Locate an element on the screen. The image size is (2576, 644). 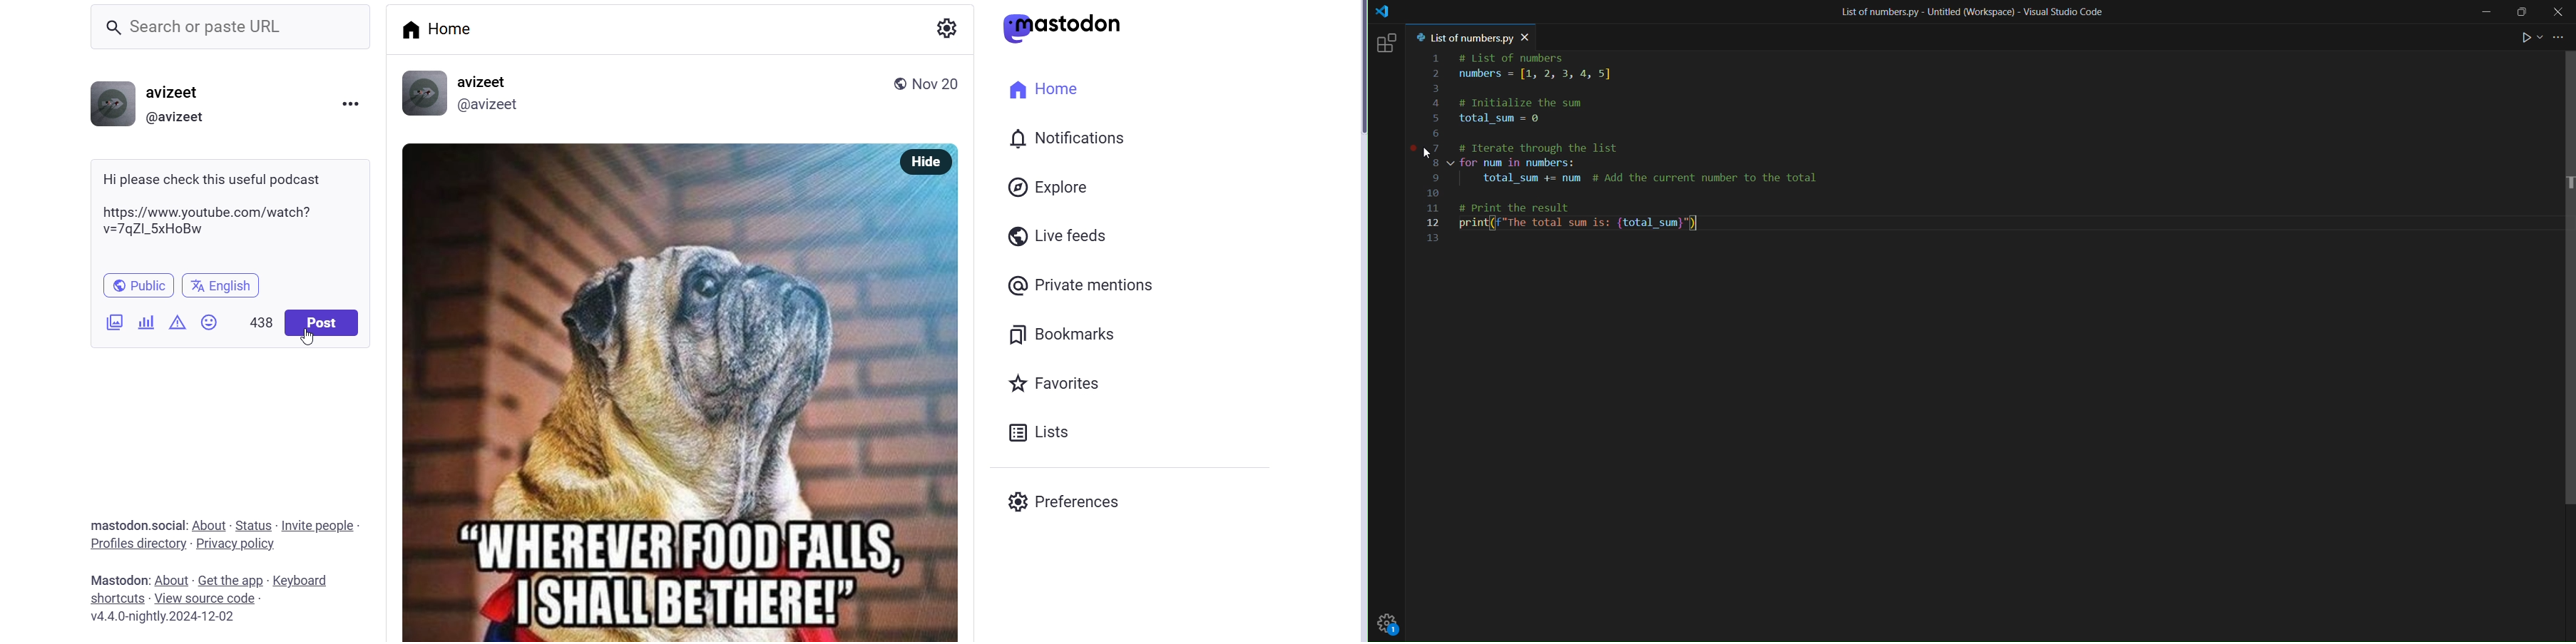
emojis is located at coordinates (211, 322).